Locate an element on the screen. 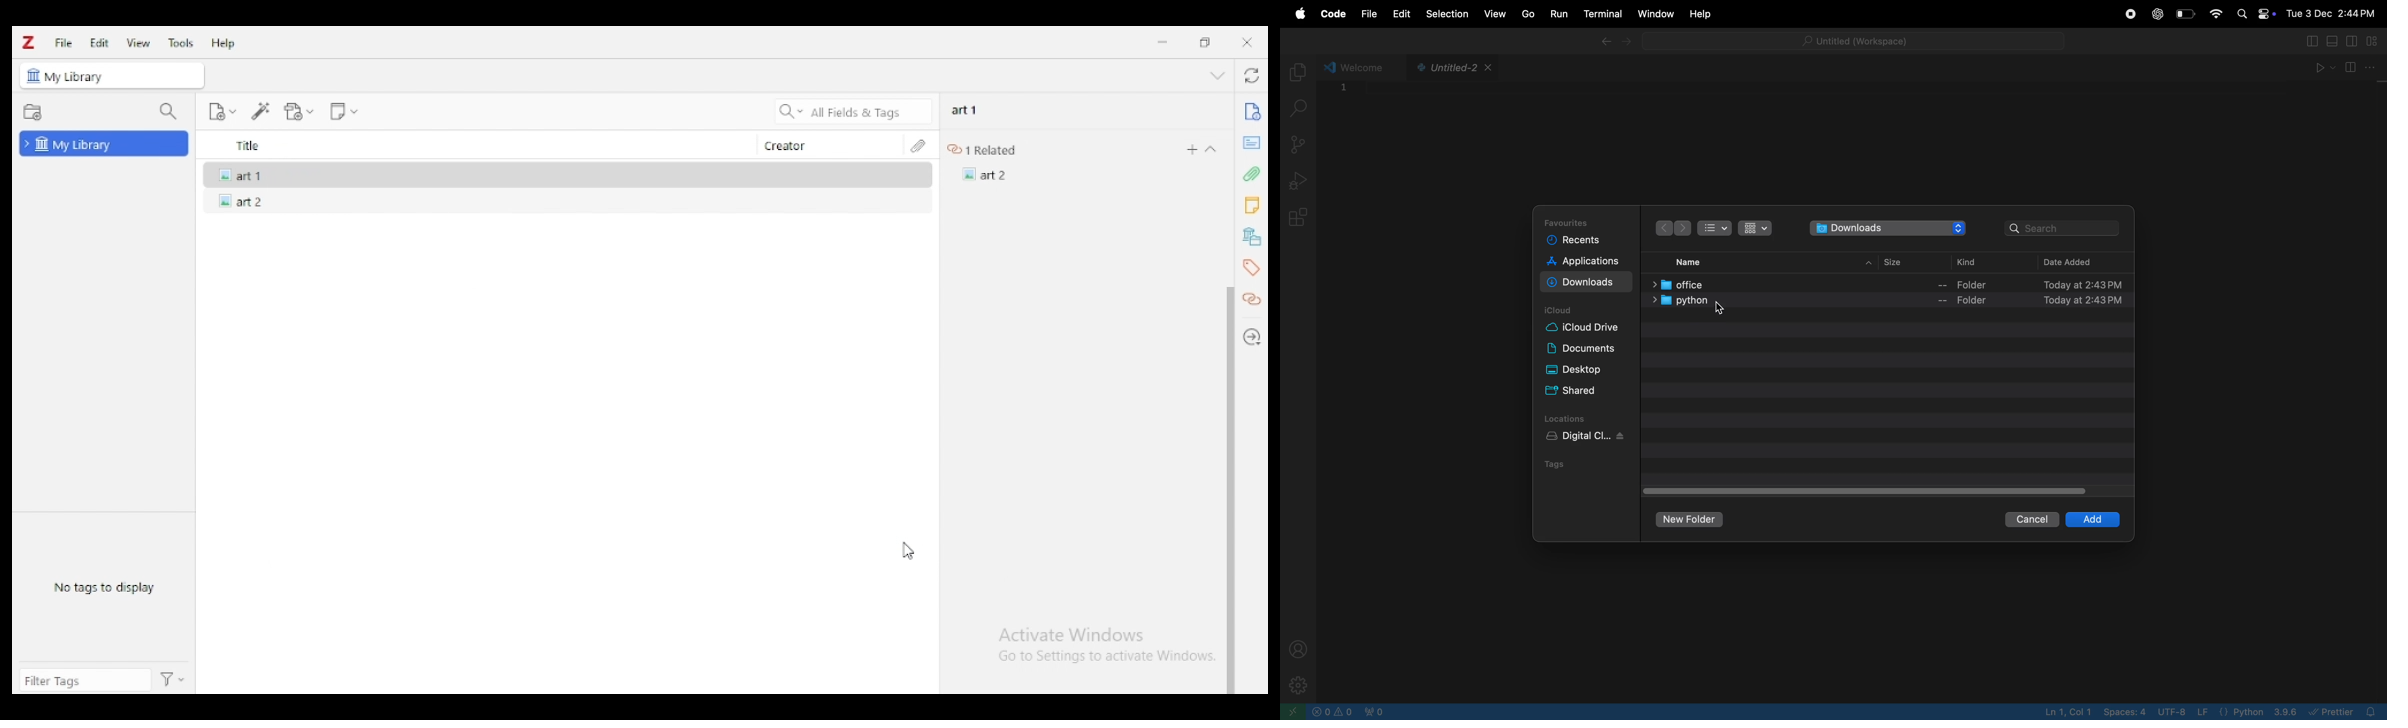 The image size is (2408, 728). close is located at coordinates (1247, 42).